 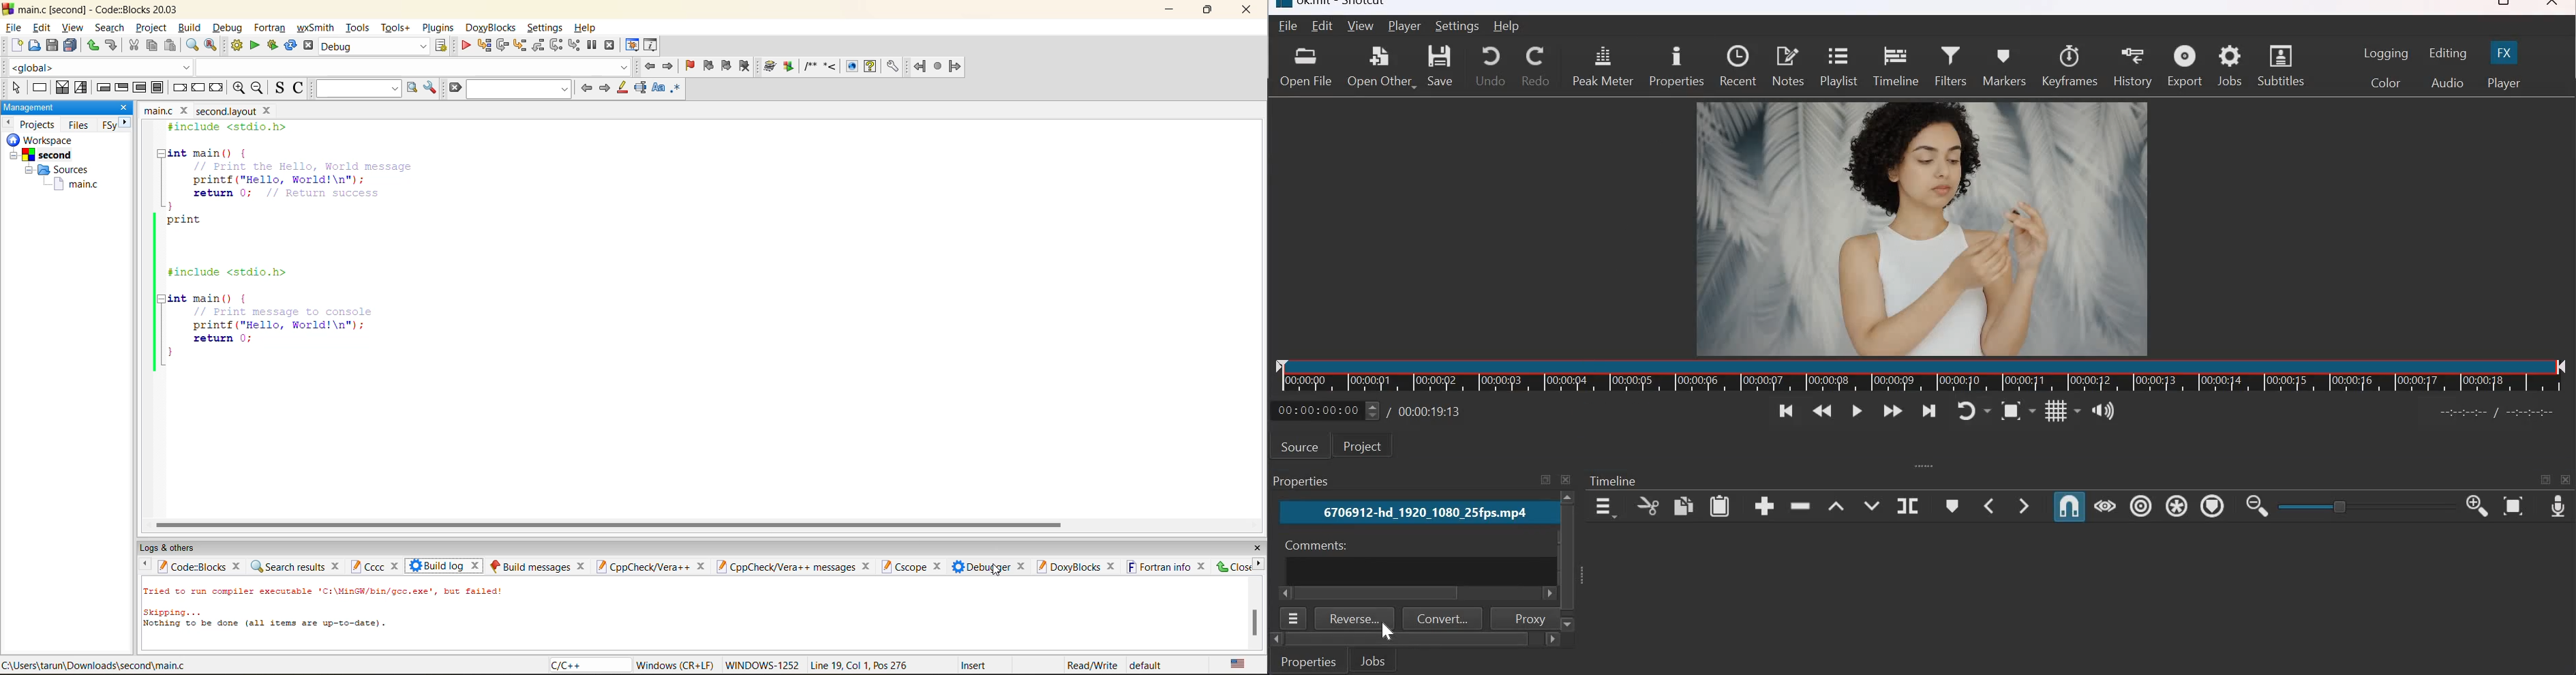 I want to click on Zoom Timeline to Fit, so click(x=2513, y=507).